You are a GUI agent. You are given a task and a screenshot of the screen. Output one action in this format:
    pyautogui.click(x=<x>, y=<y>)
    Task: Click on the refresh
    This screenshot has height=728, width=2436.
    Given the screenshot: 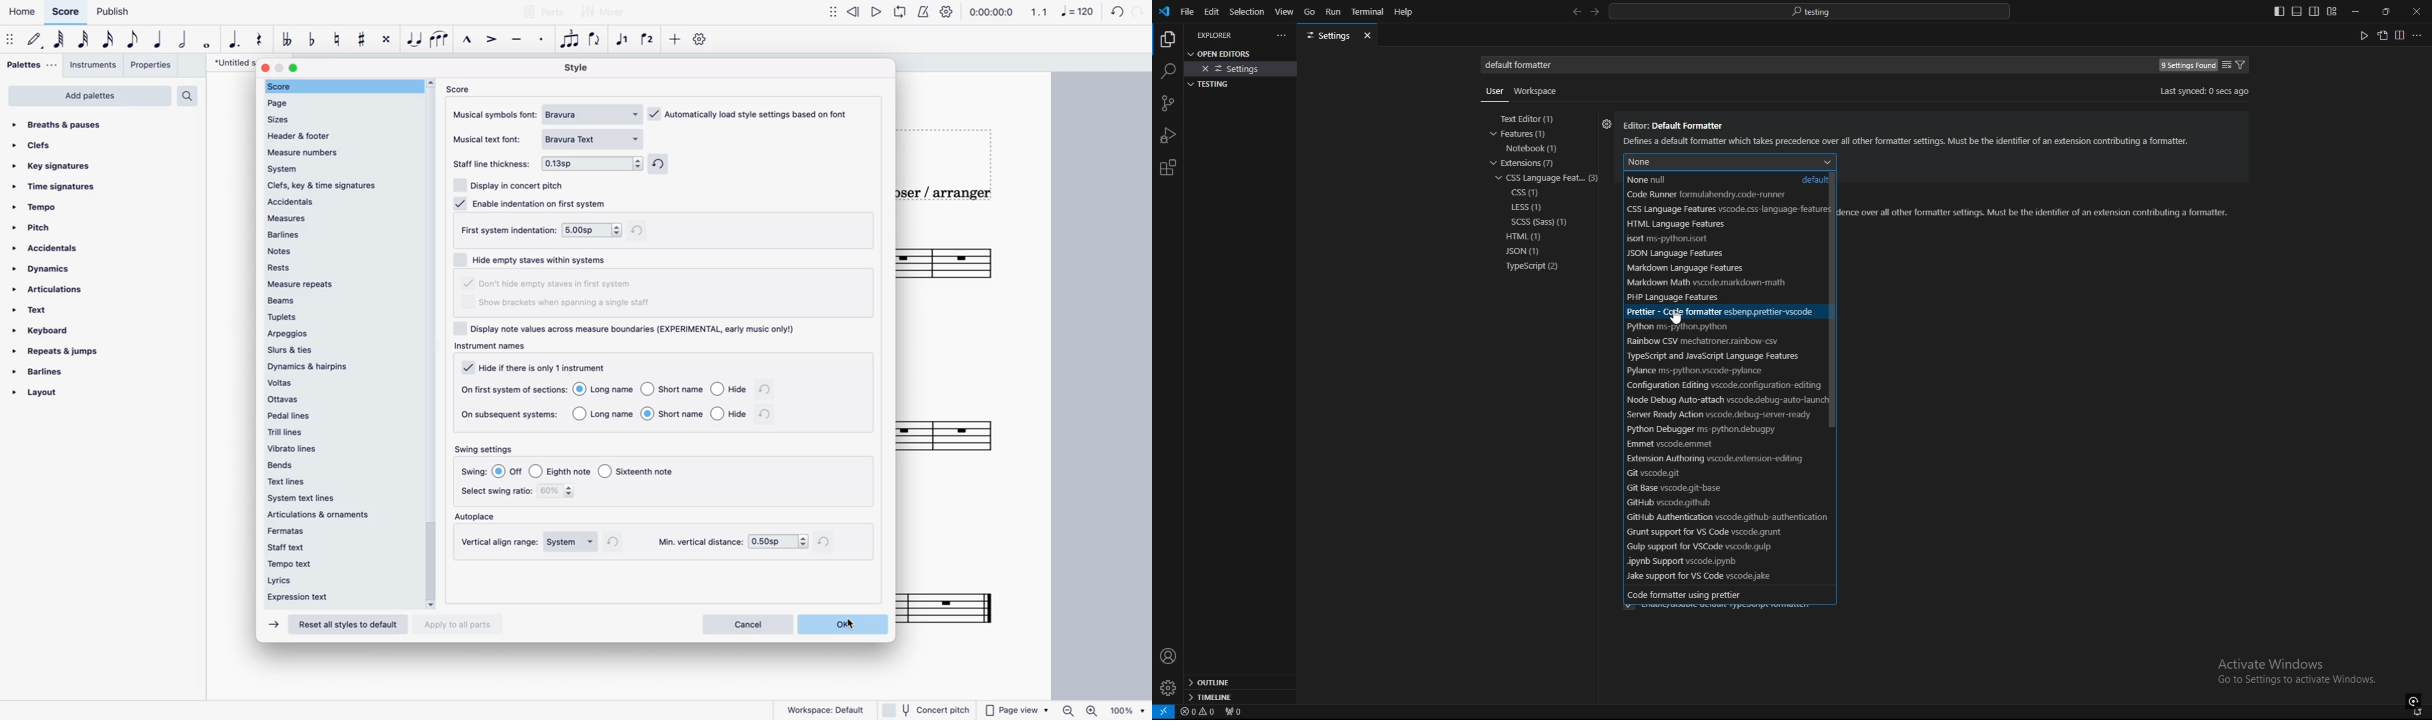 What is the action you would take?
    pyautogui.click(x=766, y=415)
    